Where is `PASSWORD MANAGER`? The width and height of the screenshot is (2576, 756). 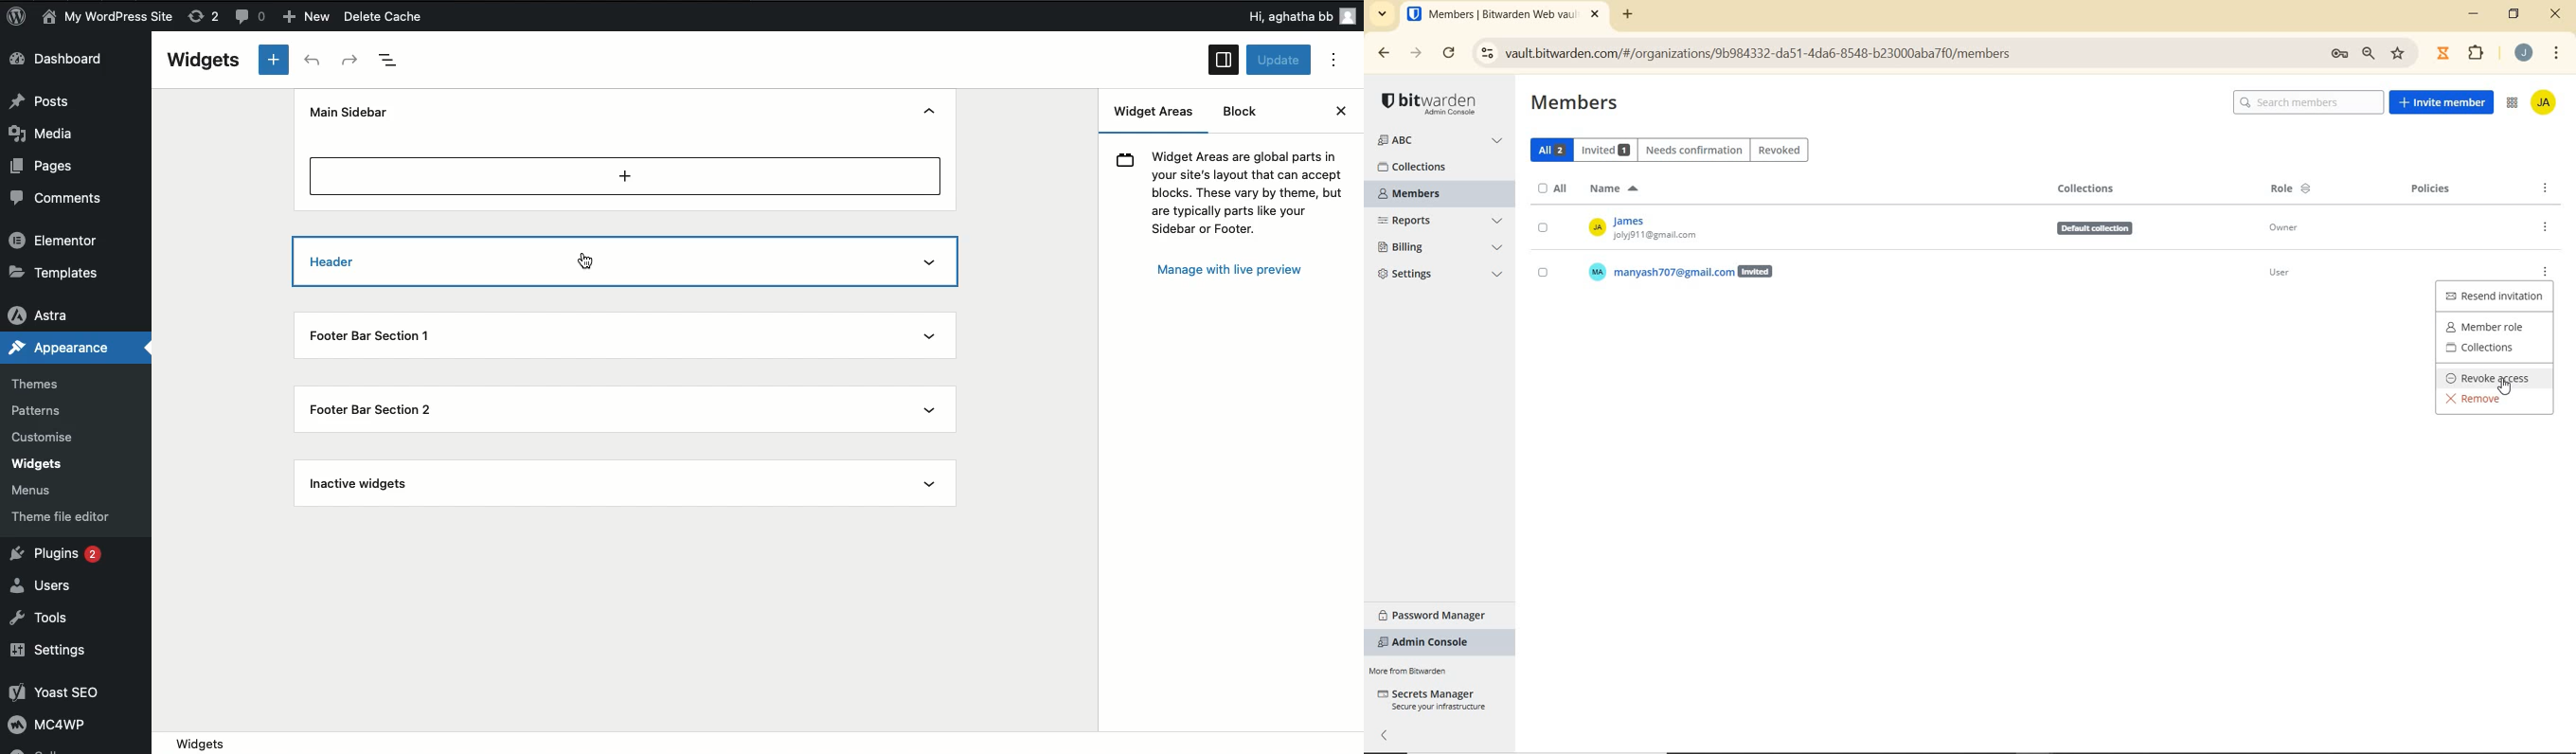 PASSWORD MANAGER is located at coordinates (1438, 613).